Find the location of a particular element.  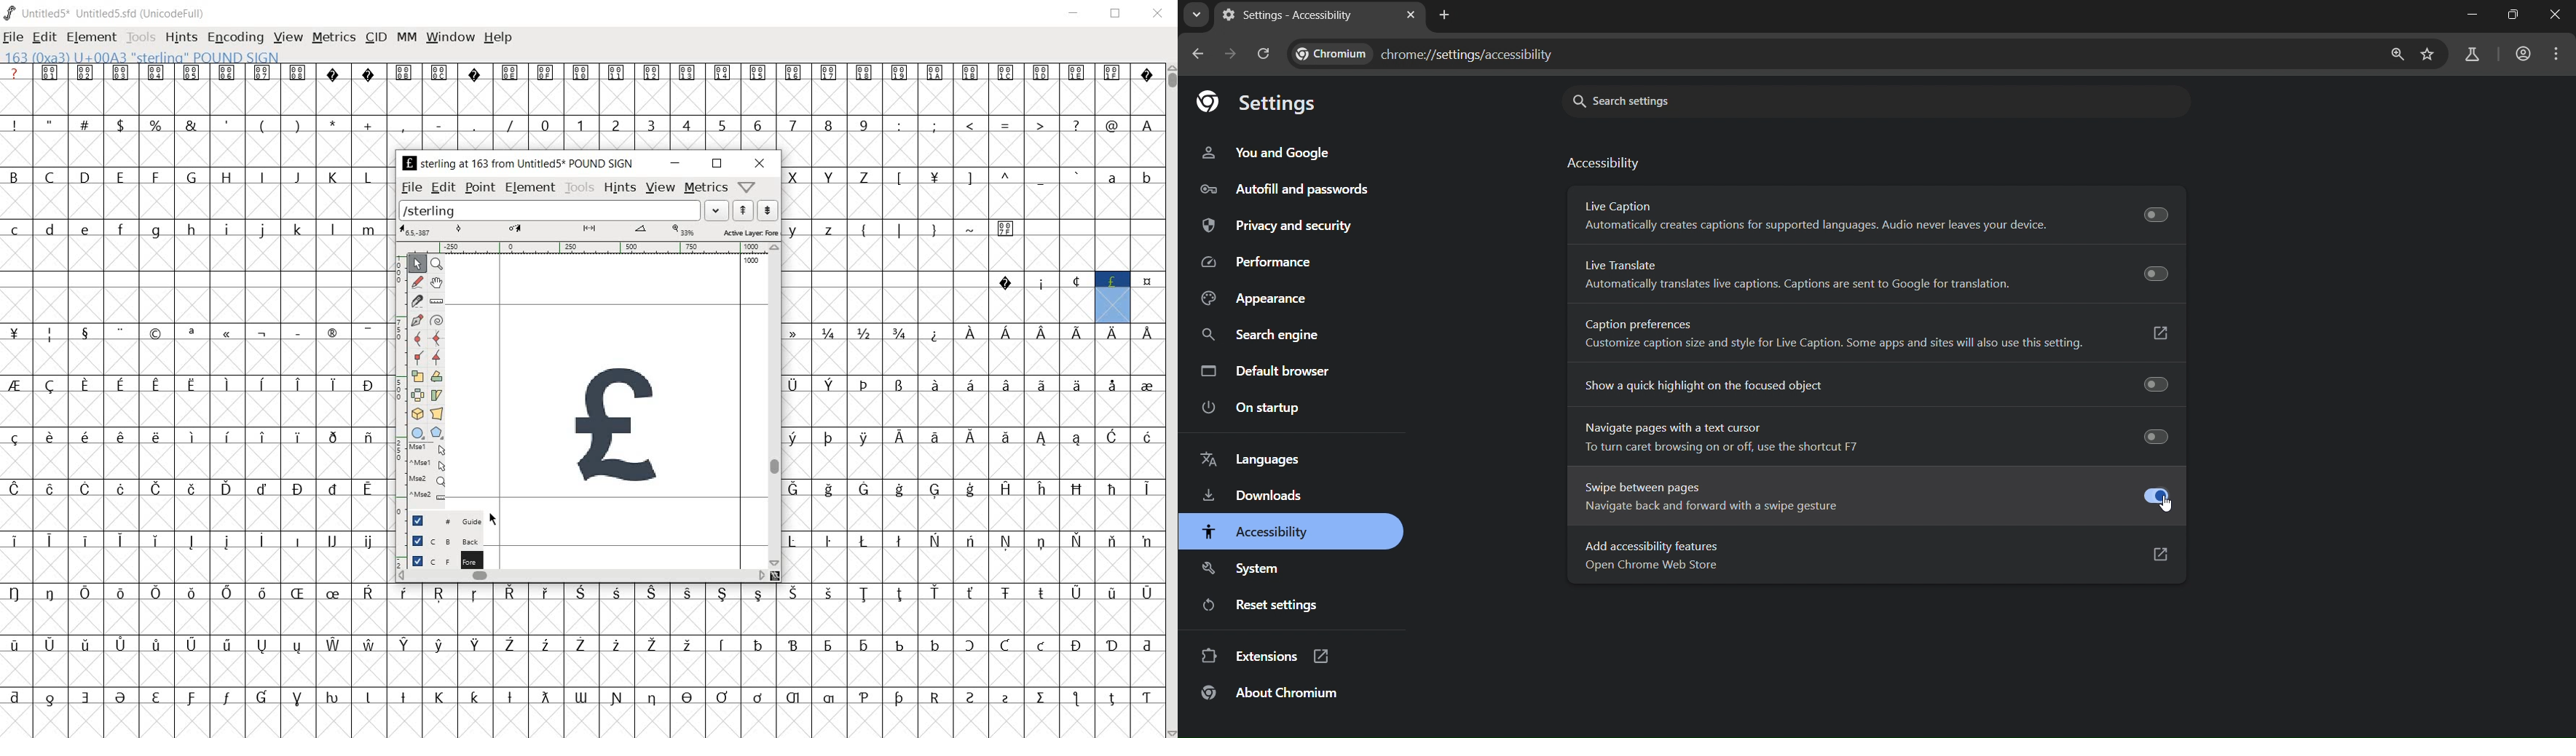

4 is located at coordinates (686, 124).